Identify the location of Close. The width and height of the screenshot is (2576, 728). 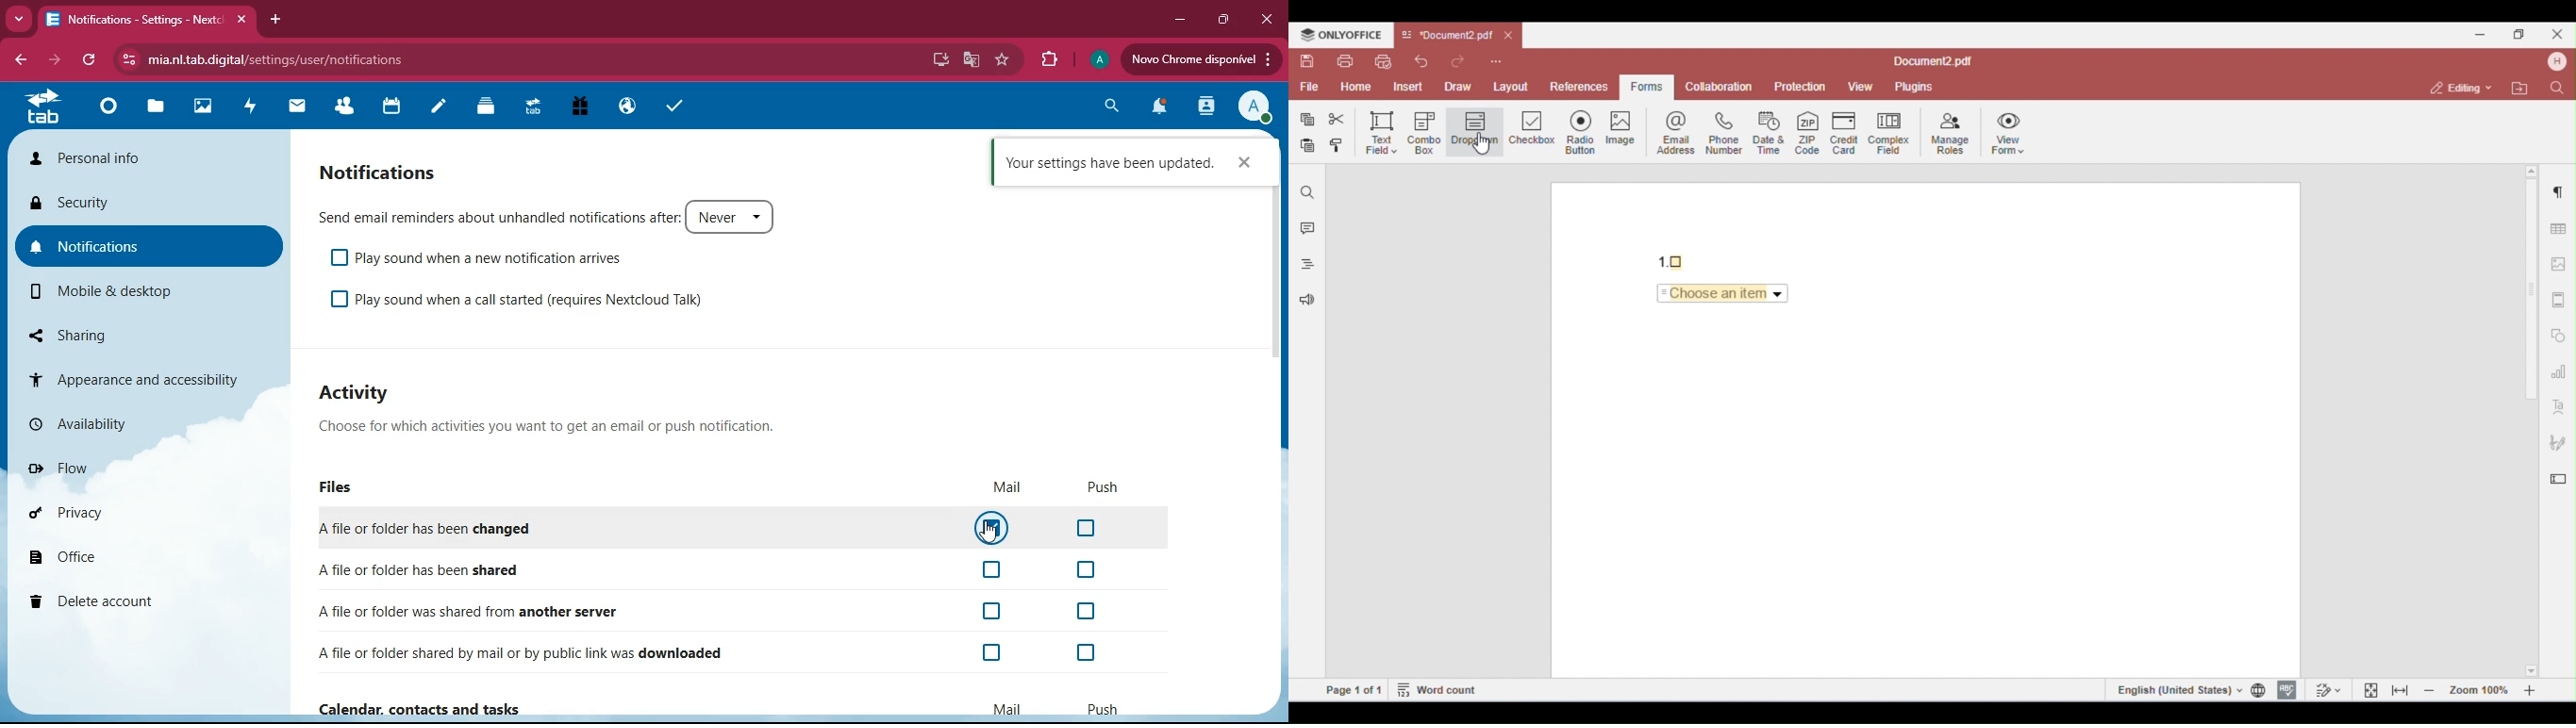
(1244, 163).